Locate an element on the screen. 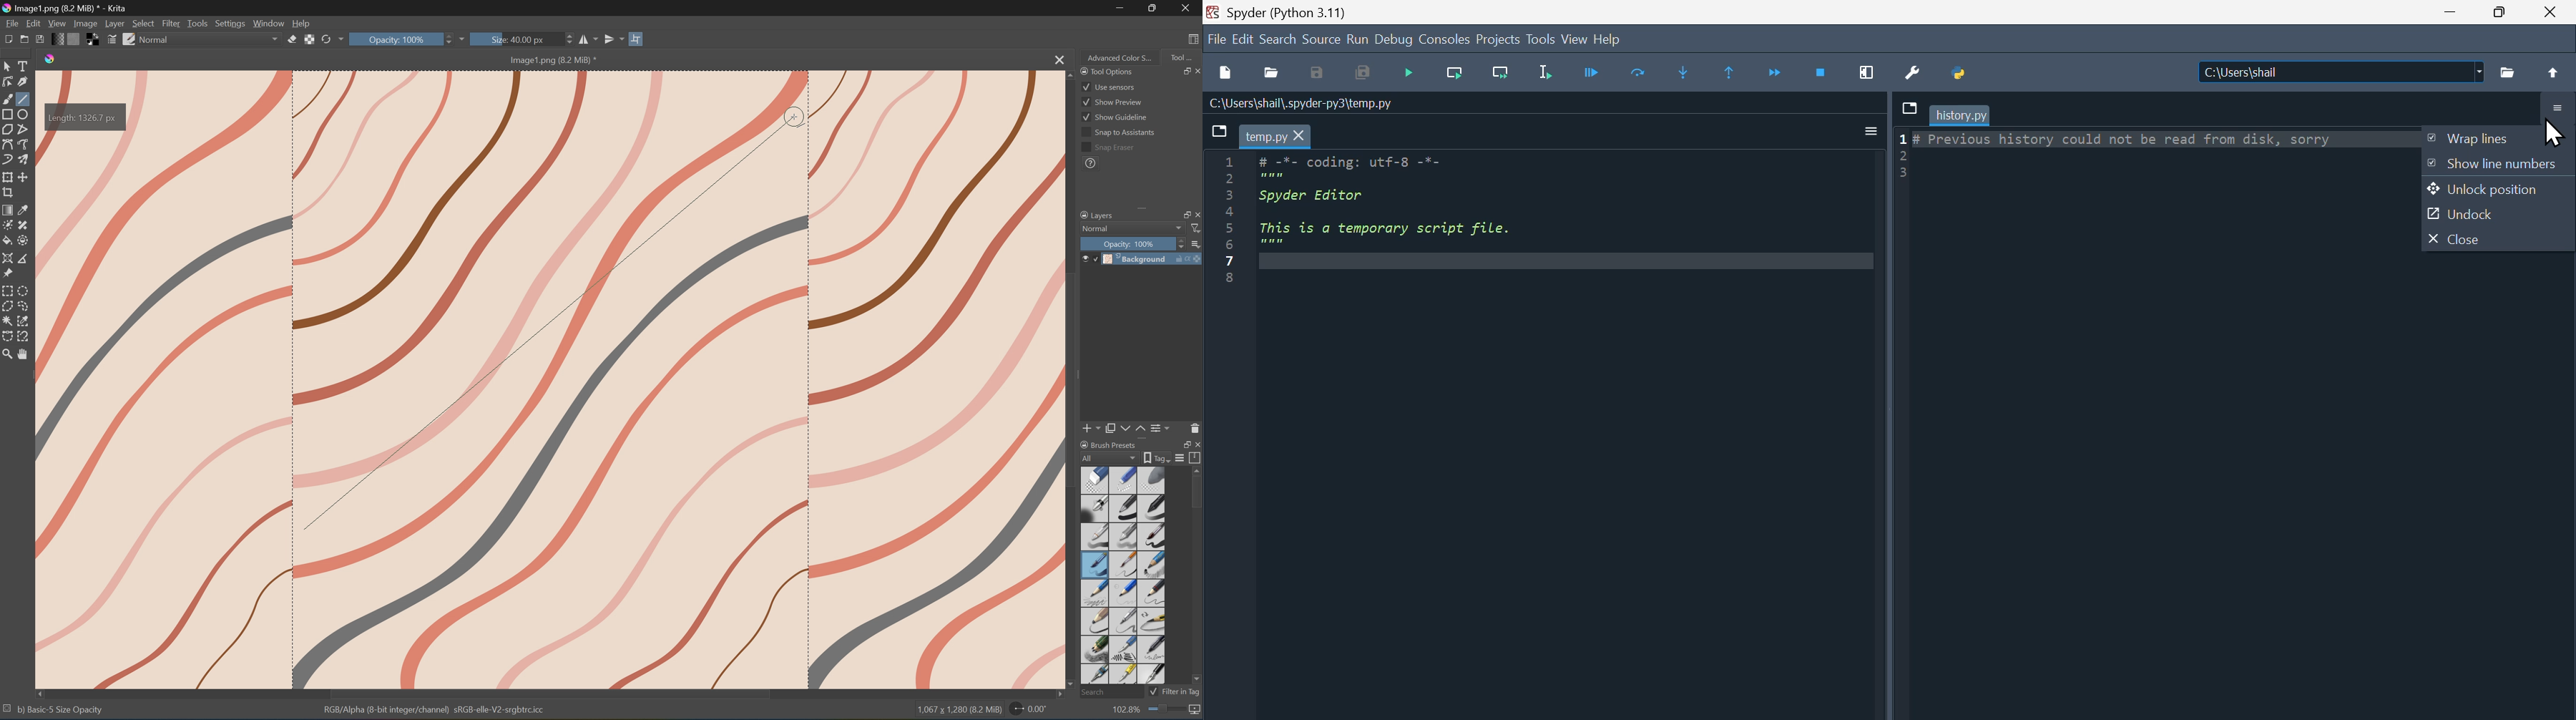 The image size is (2576, 728). Stop Debugging is located at coordinates (1823, 72).